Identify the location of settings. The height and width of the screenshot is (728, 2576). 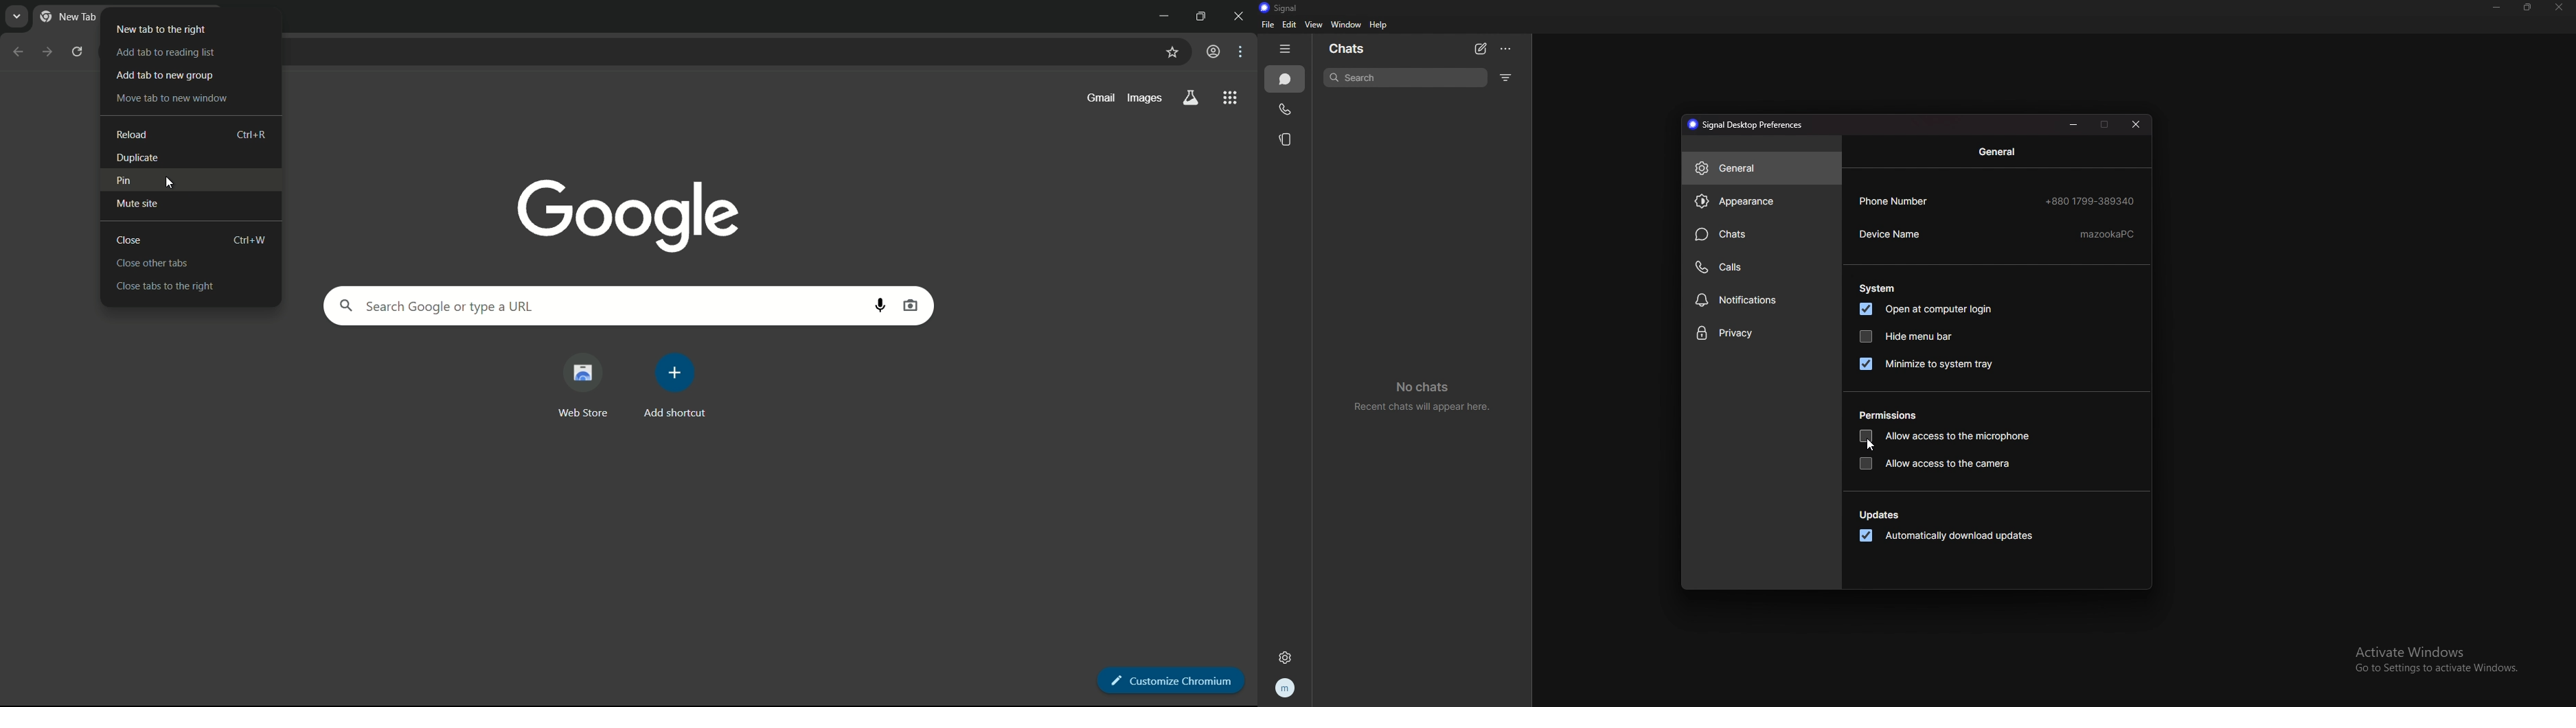
(1284, 660).